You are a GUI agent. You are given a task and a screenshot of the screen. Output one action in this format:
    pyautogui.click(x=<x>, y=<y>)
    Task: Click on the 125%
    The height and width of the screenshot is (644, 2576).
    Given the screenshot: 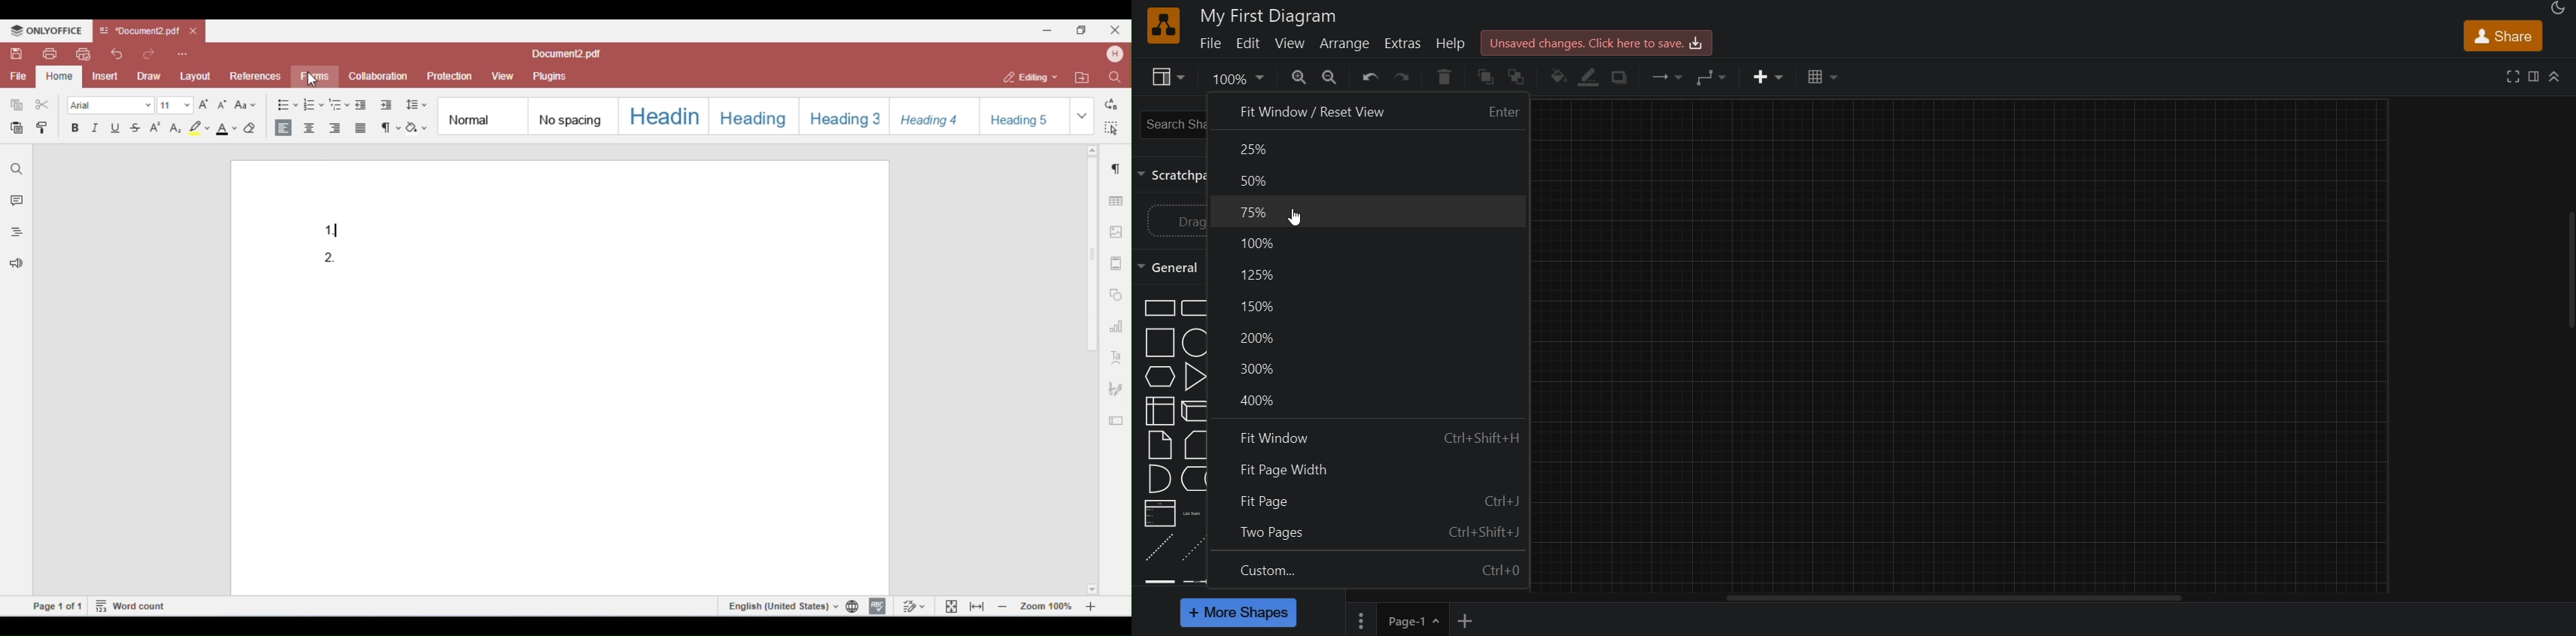 What is the action you would take?
    pyautogui.click(x=1375, y=274)
    